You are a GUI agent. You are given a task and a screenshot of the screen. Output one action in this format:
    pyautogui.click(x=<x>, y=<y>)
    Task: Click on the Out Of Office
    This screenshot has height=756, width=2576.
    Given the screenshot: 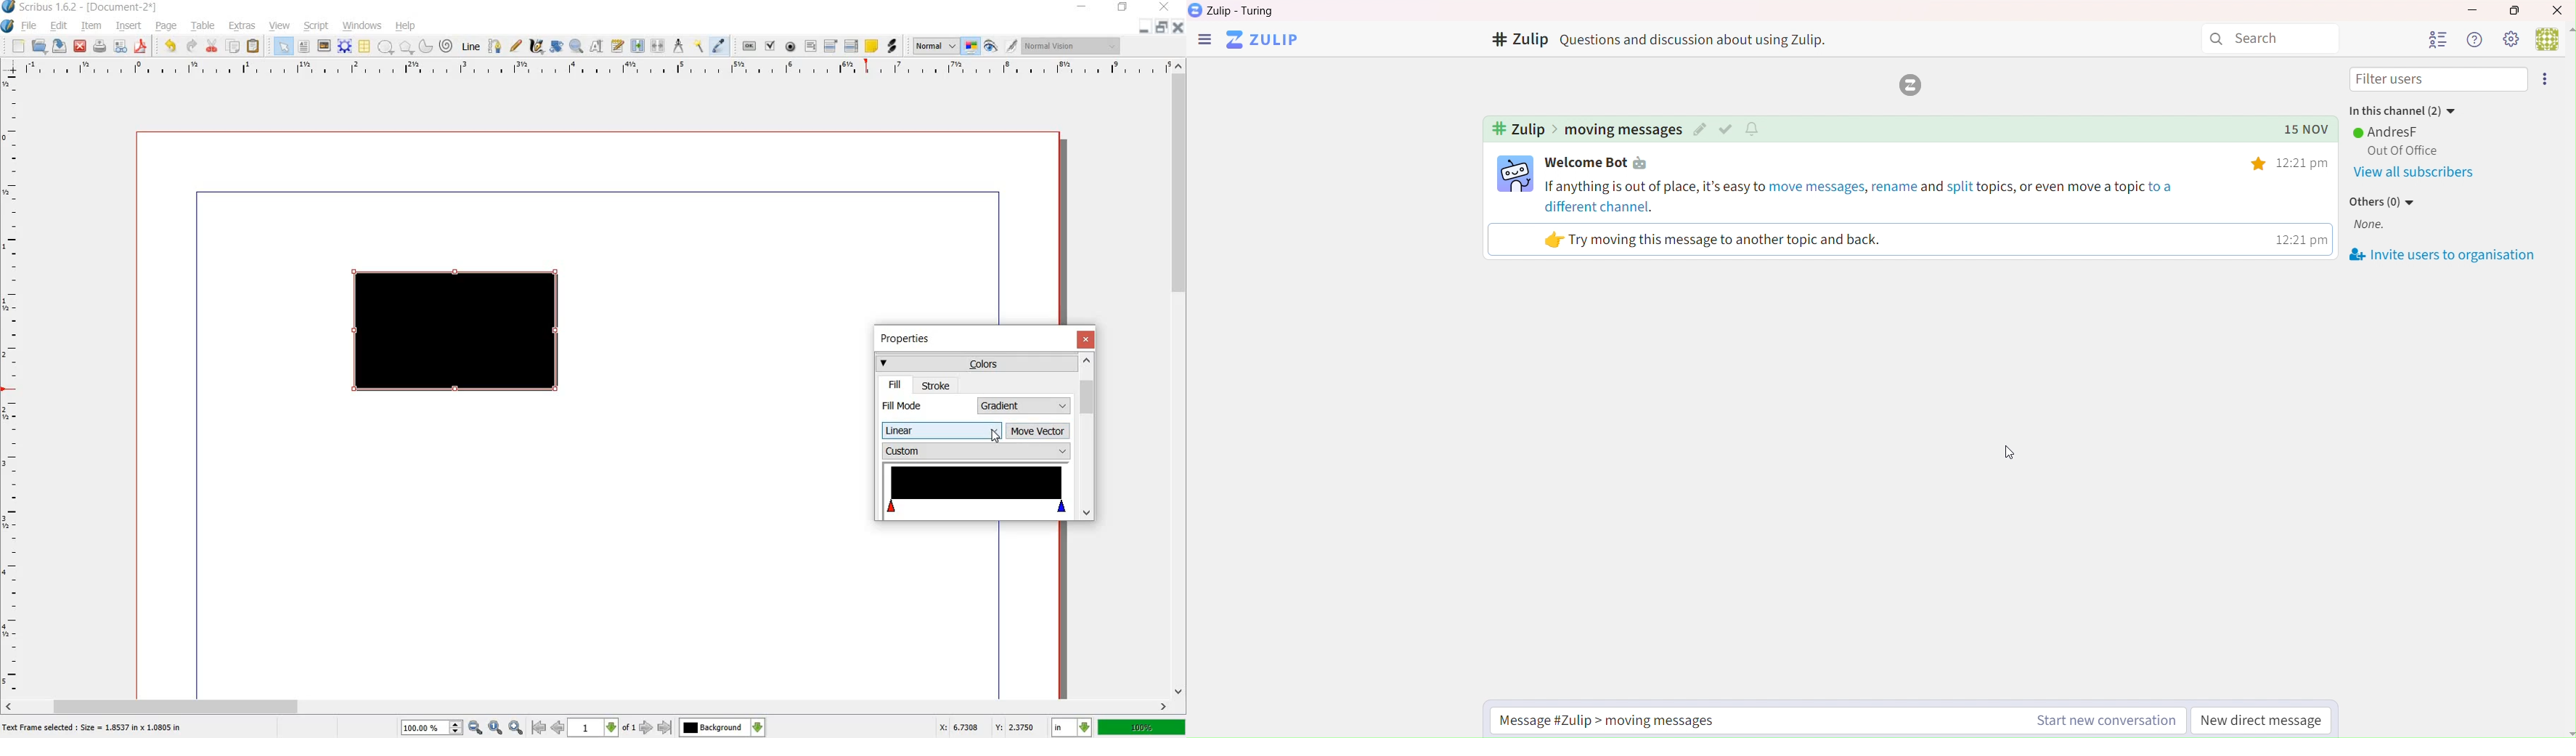 What is the action you would take?
    pyautogui.click(x=2399, y=151)
    